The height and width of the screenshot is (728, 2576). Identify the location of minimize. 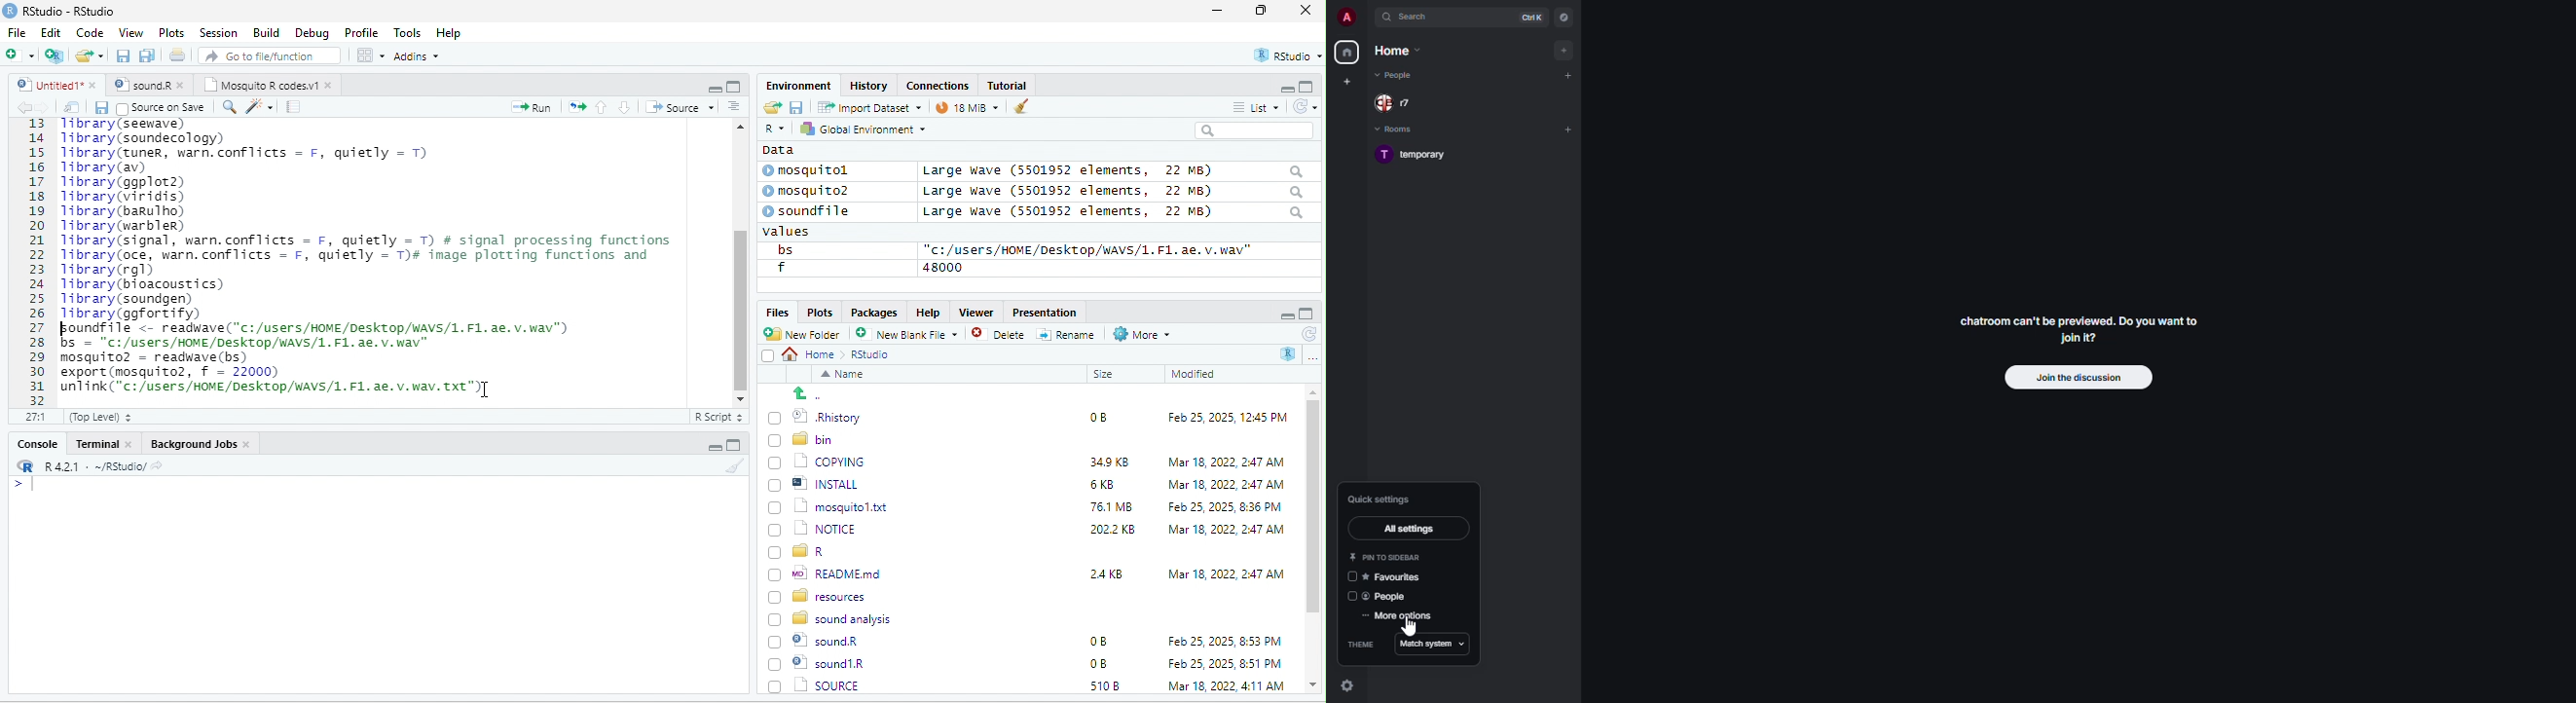
(714, 88).